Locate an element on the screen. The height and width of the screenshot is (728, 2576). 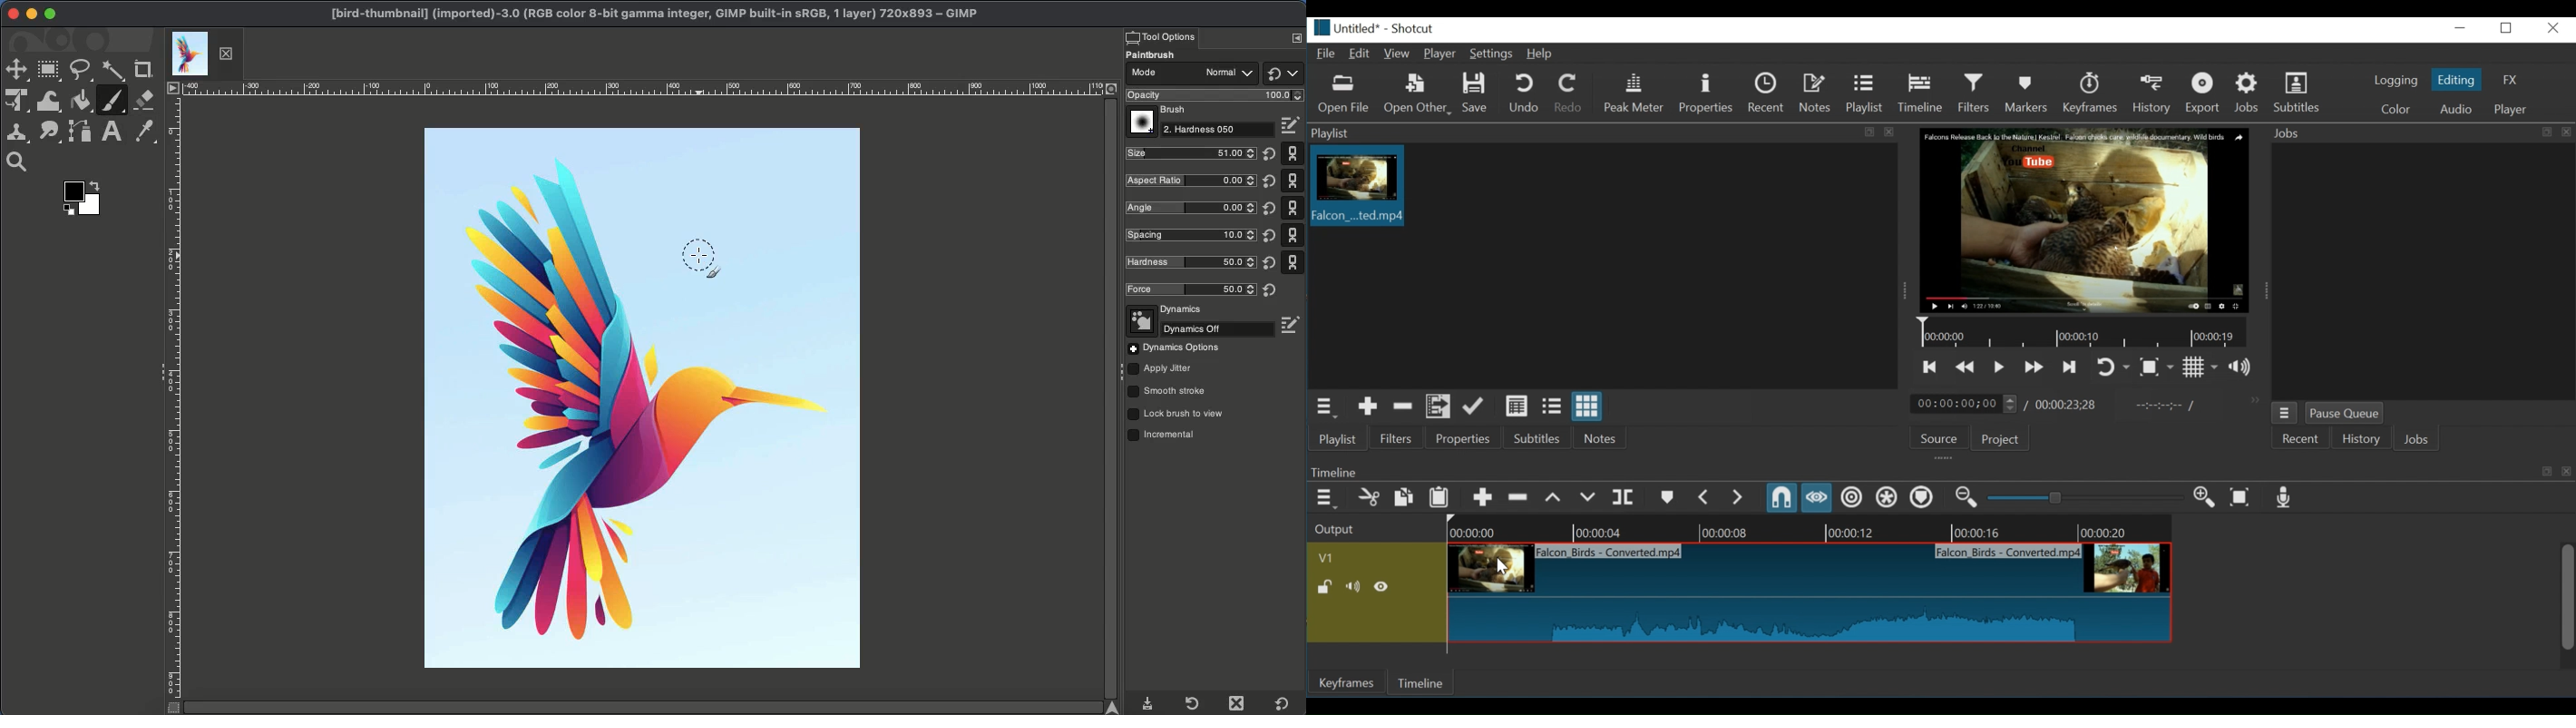
Video clip on timeline is located at coordinates (1996, 600).